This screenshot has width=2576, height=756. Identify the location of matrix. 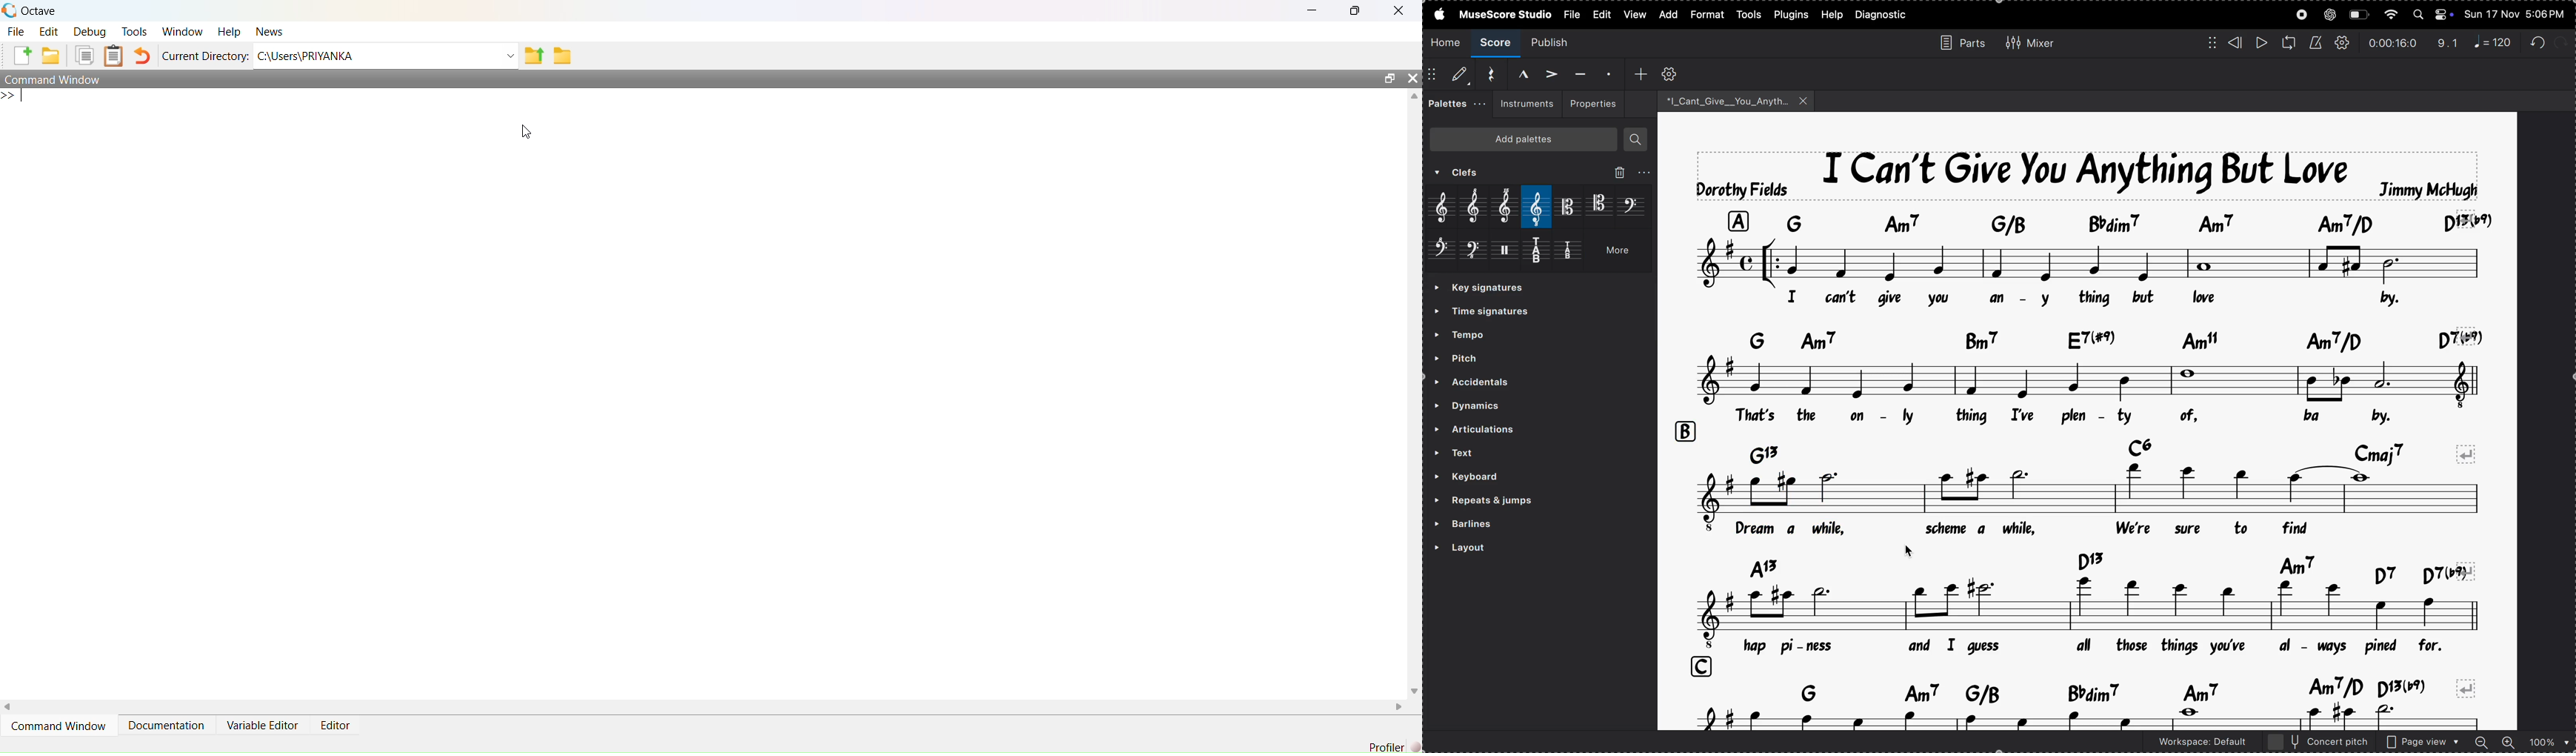
(2208, 42).